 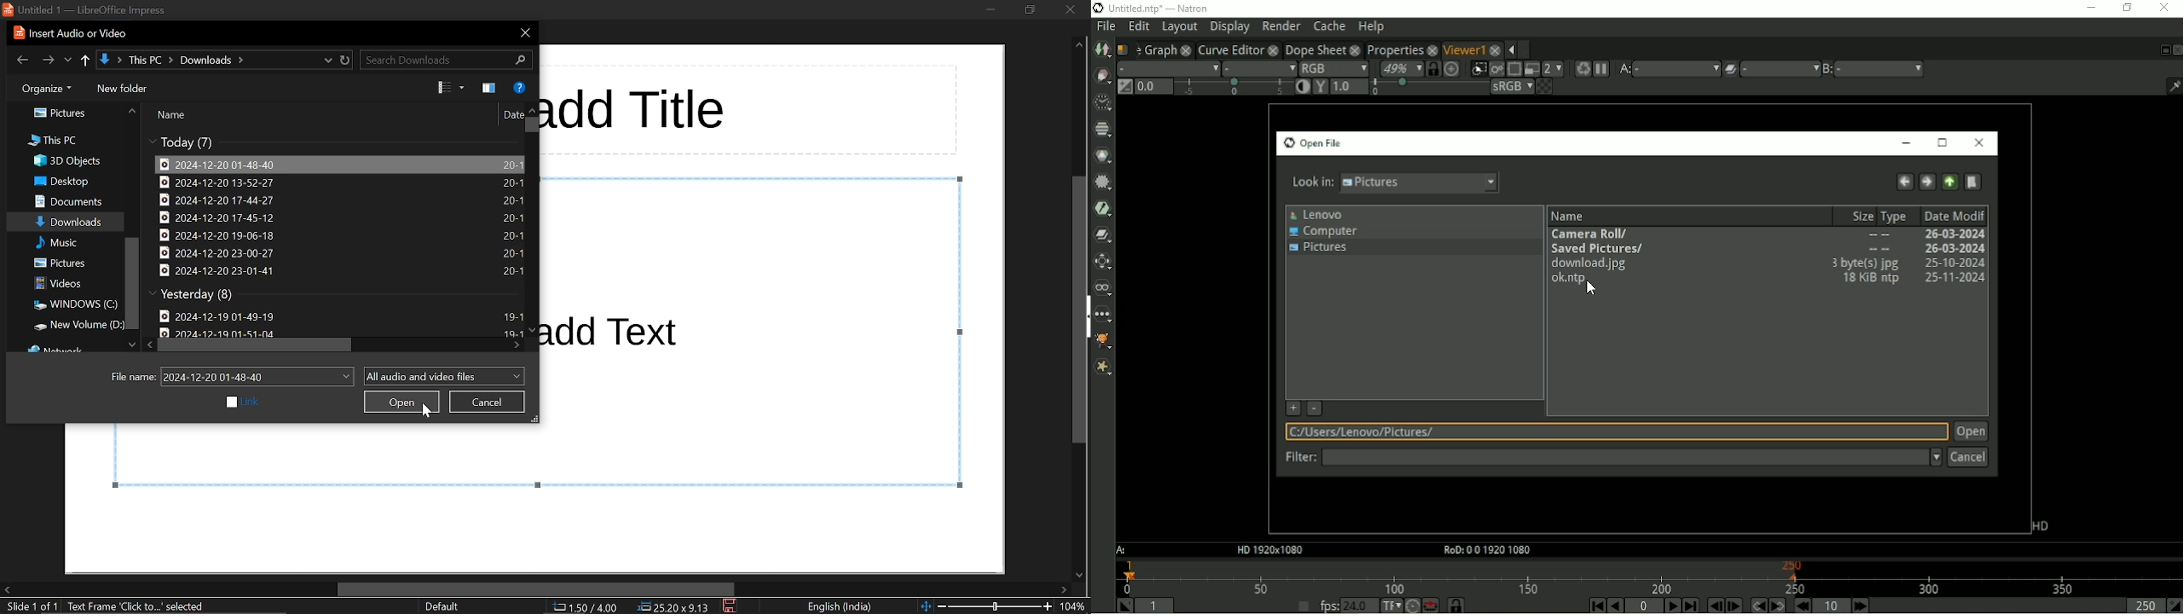 I want to click on 3d objects, so click(x=67, y=161).